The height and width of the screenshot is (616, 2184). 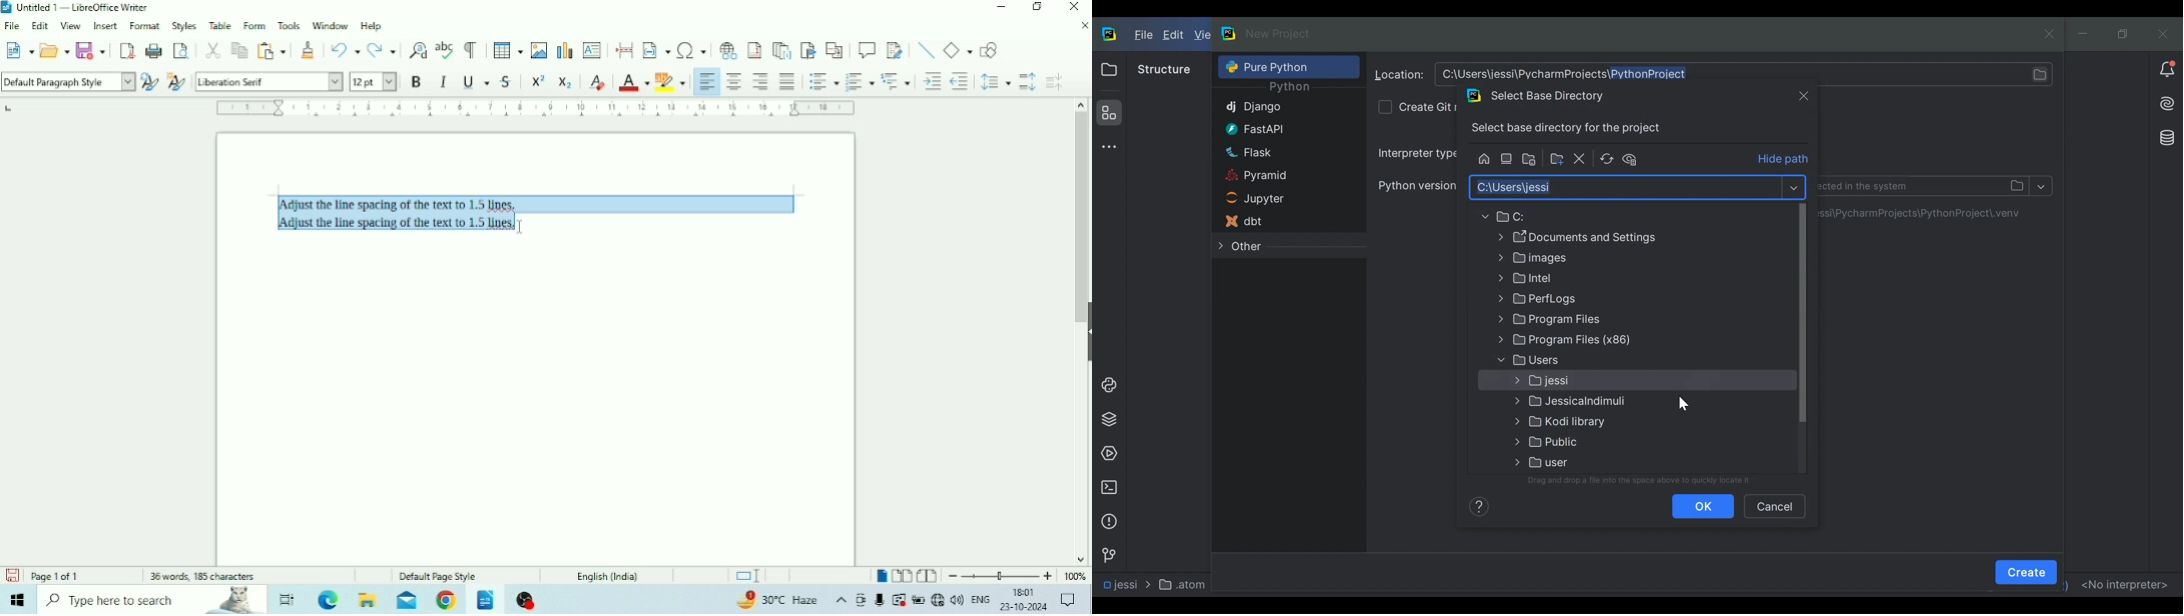 What do you see at coordinates (1570, 128) in the screenshot?
I see `Select base directory for the project` at bounding box center [1570, 128].